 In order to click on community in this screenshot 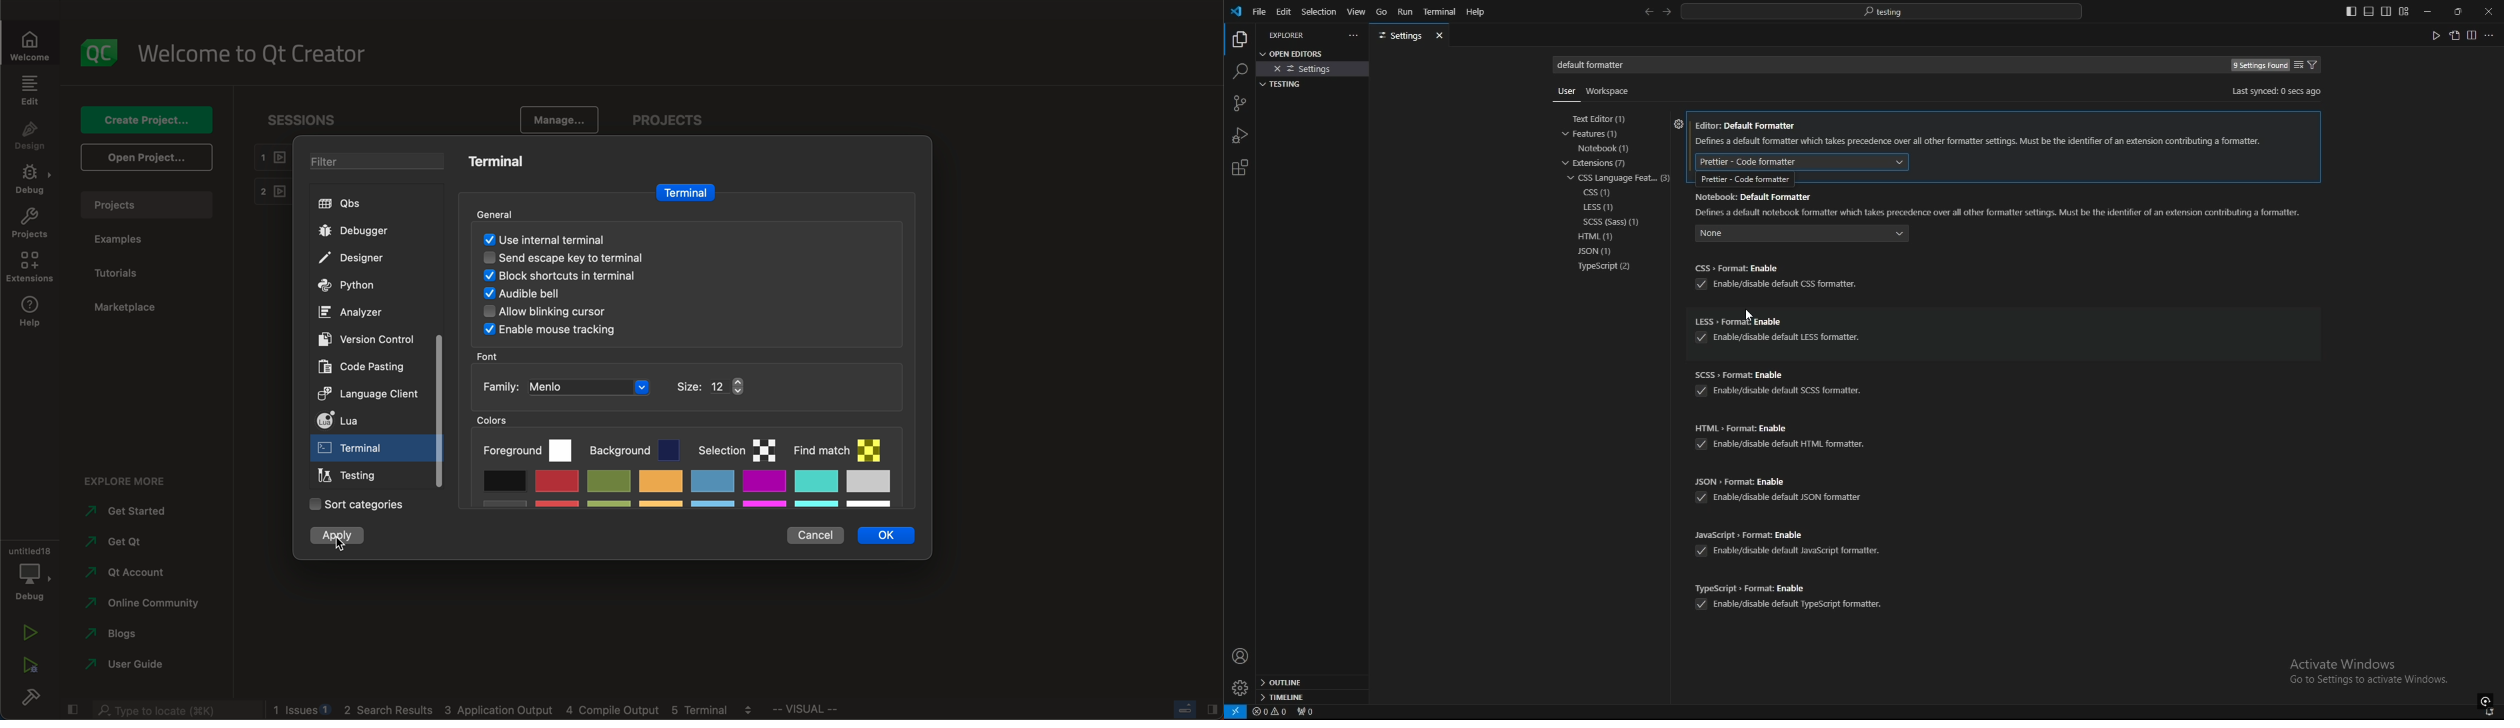, I will do `click(148, 603)`.